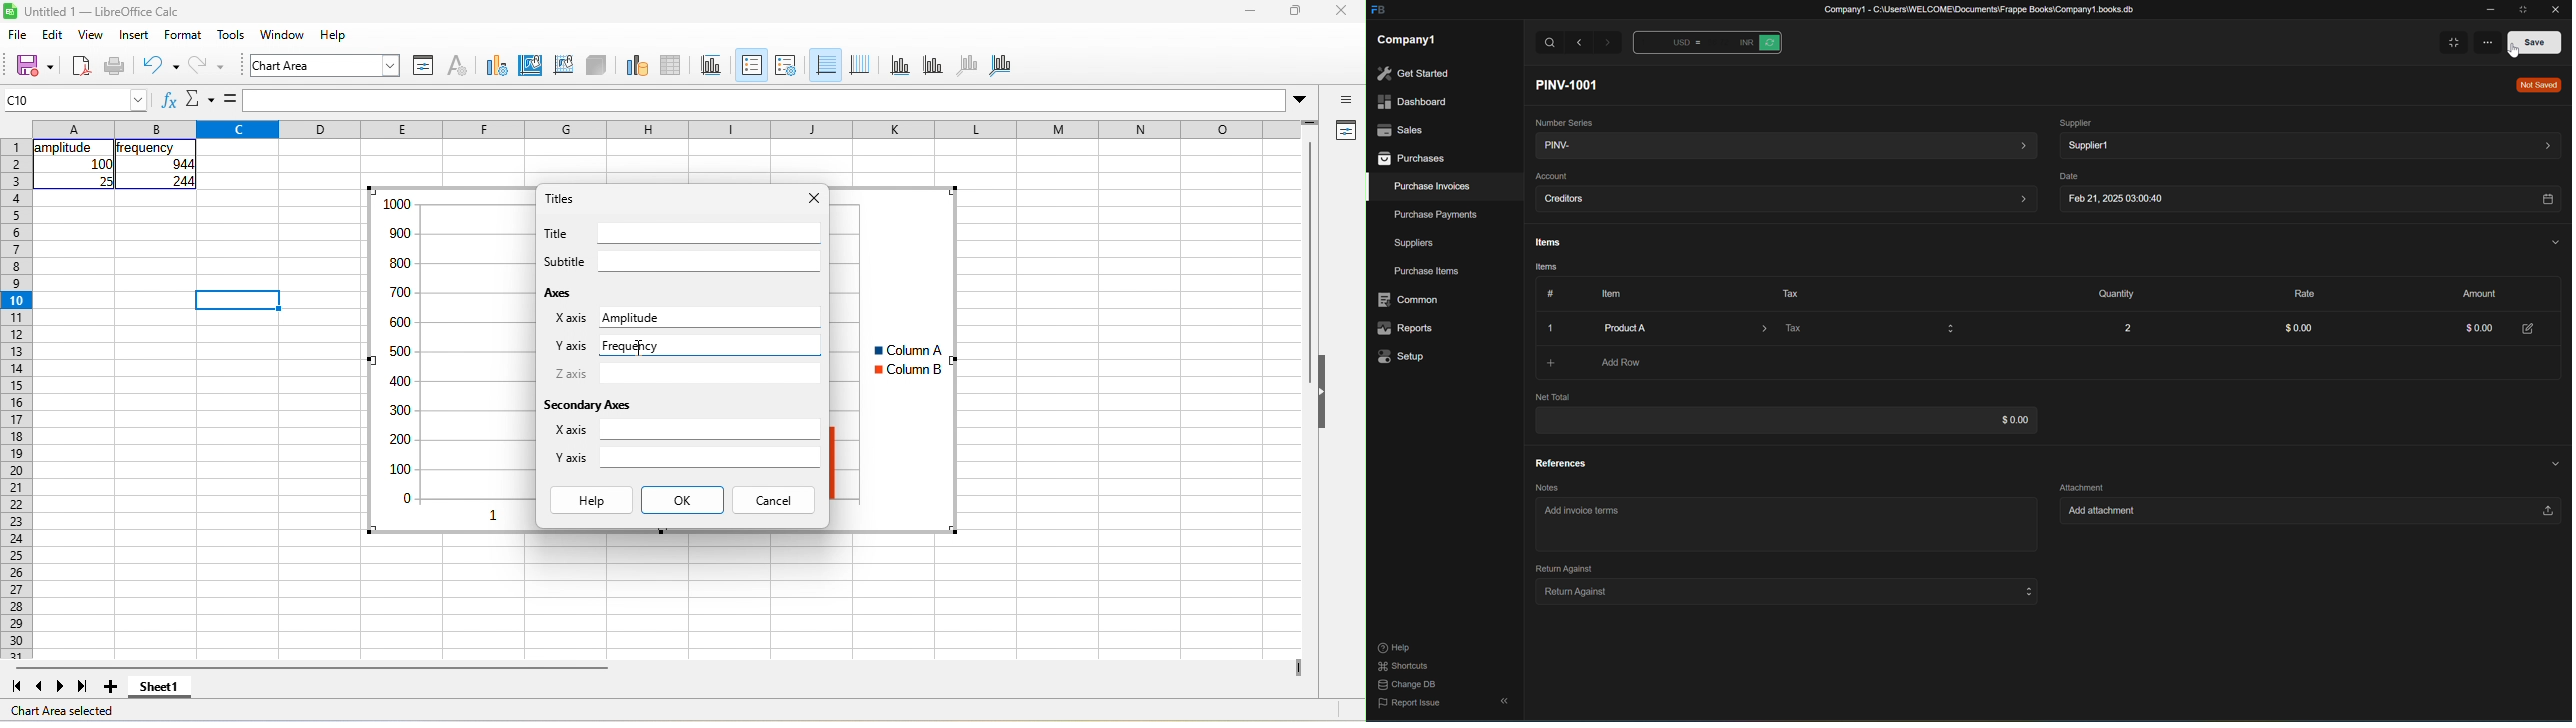  What do you see at coordinates (531, 66) in the screenshot?
I see `chart area ` at bounding box center [531, 66].